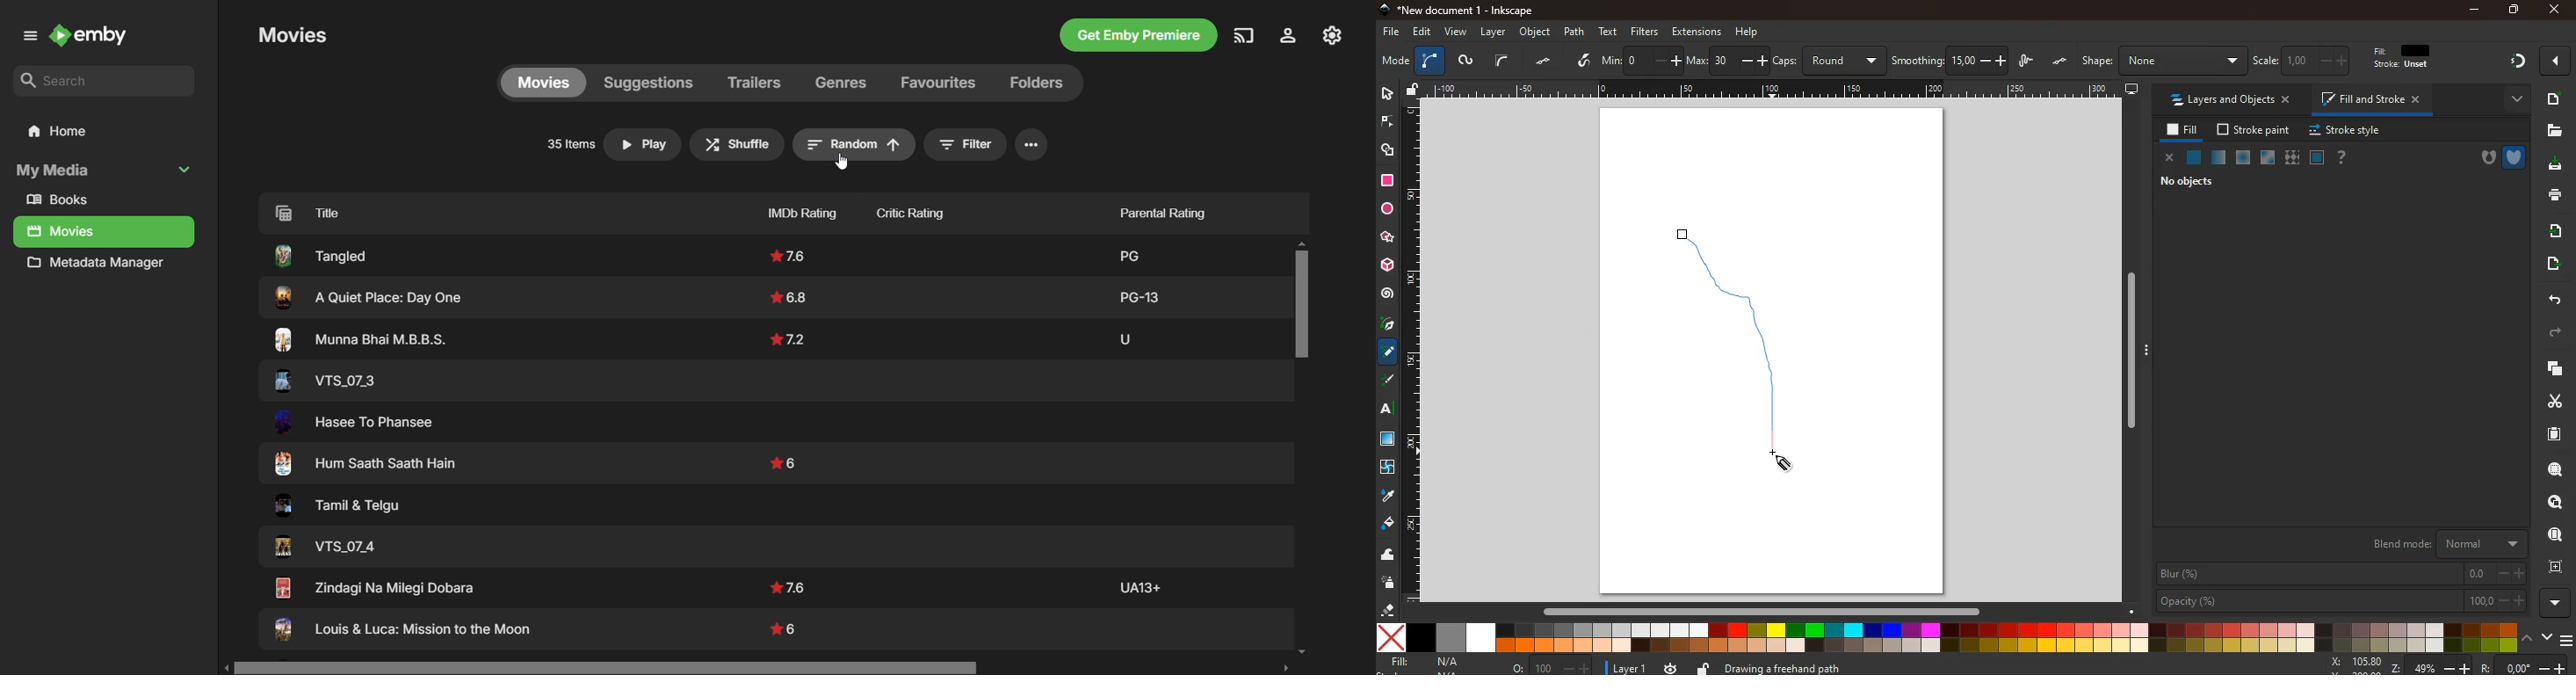 The image size is (2576, 700). I want to click on Play, so click(643, 144).